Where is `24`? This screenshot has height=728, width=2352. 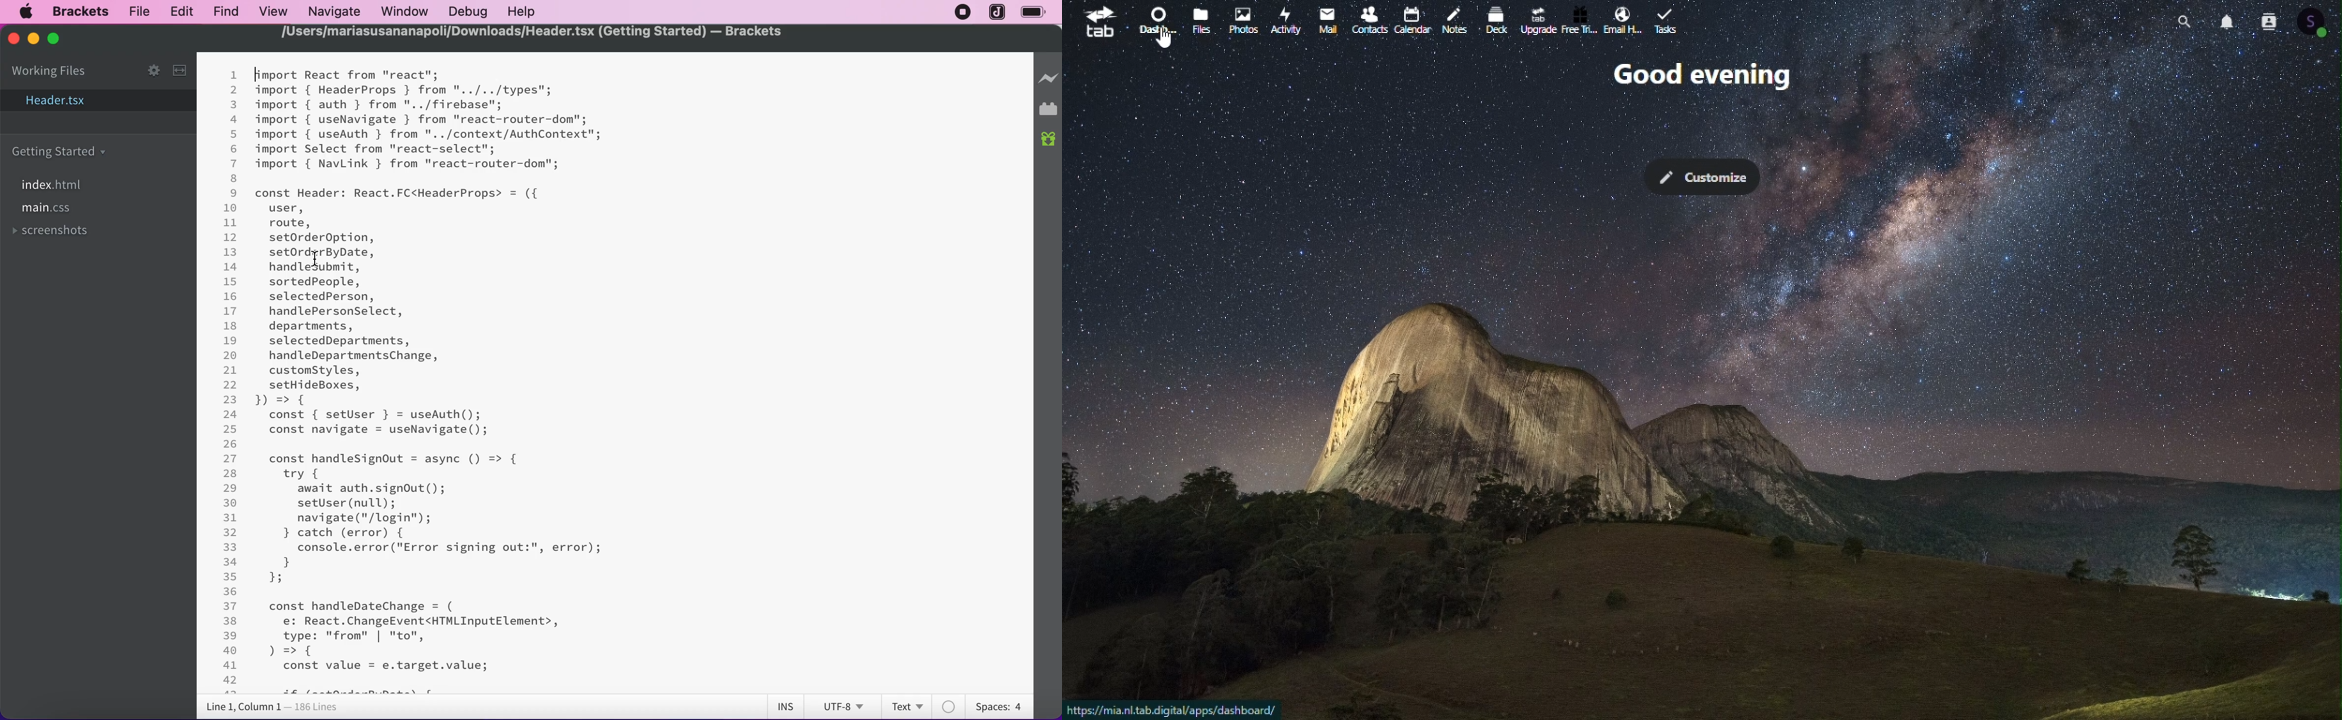
24 is located at coordinates (230, 414).